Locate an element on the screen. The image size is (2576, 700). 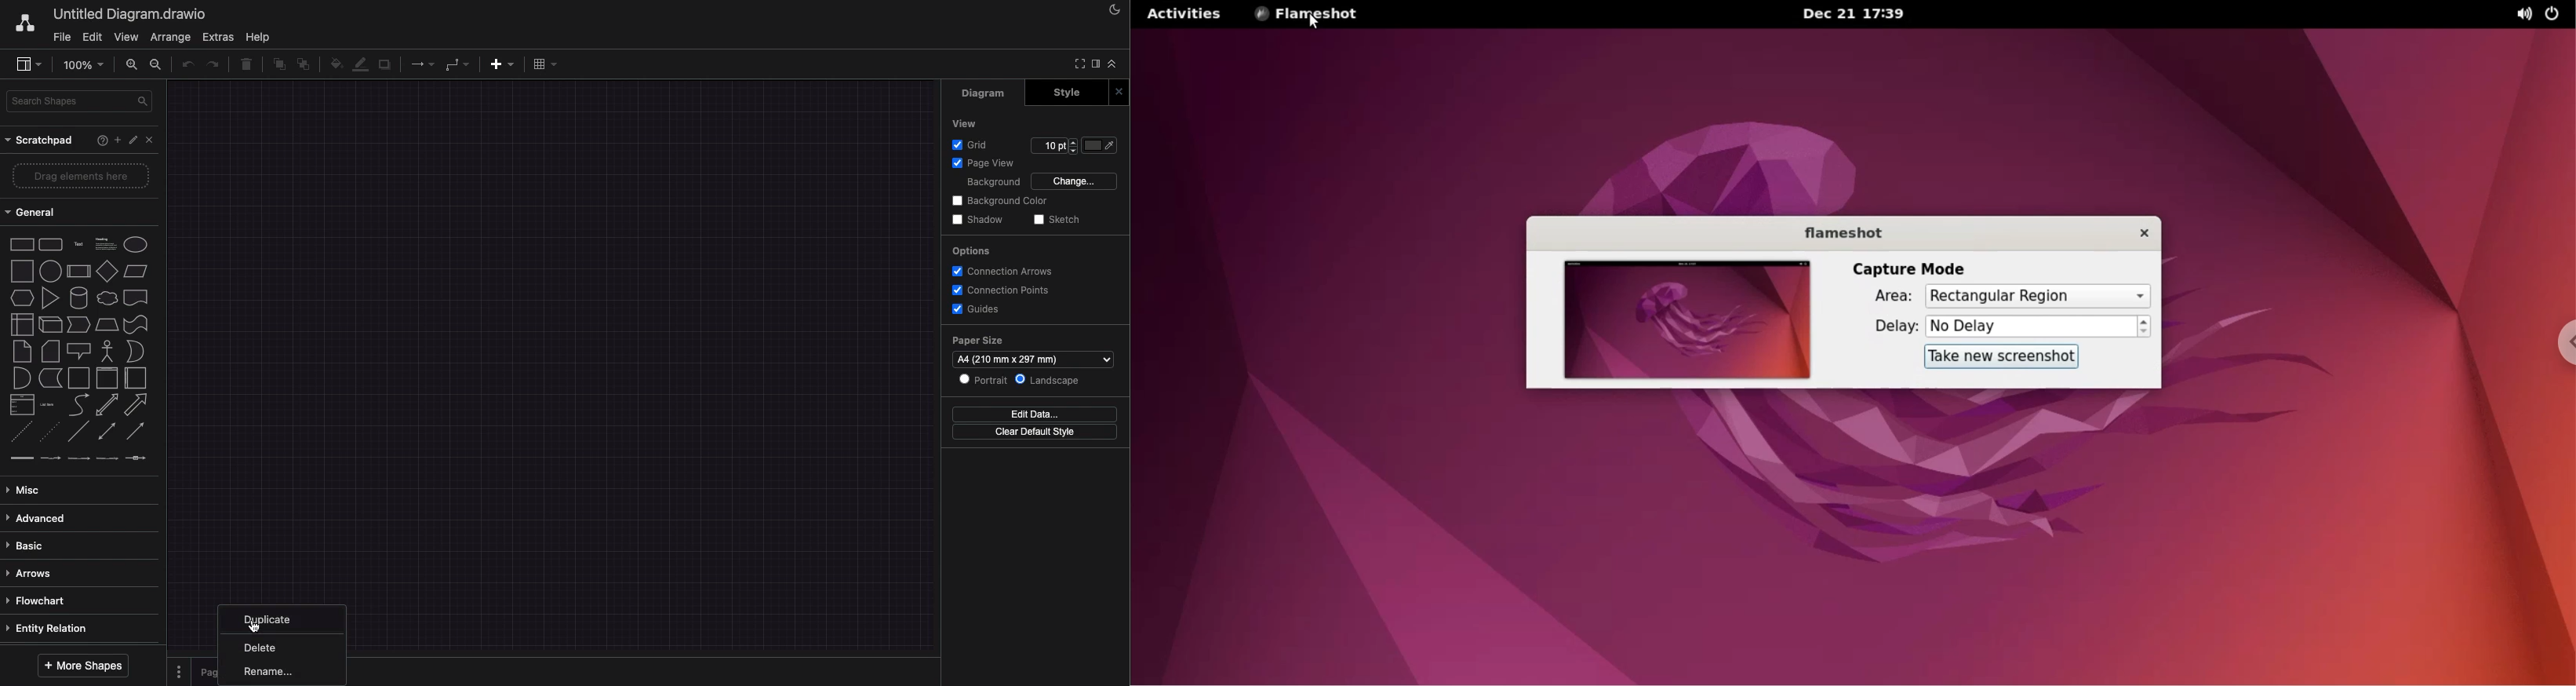
scratchpad is located at coordinates (40, 140).